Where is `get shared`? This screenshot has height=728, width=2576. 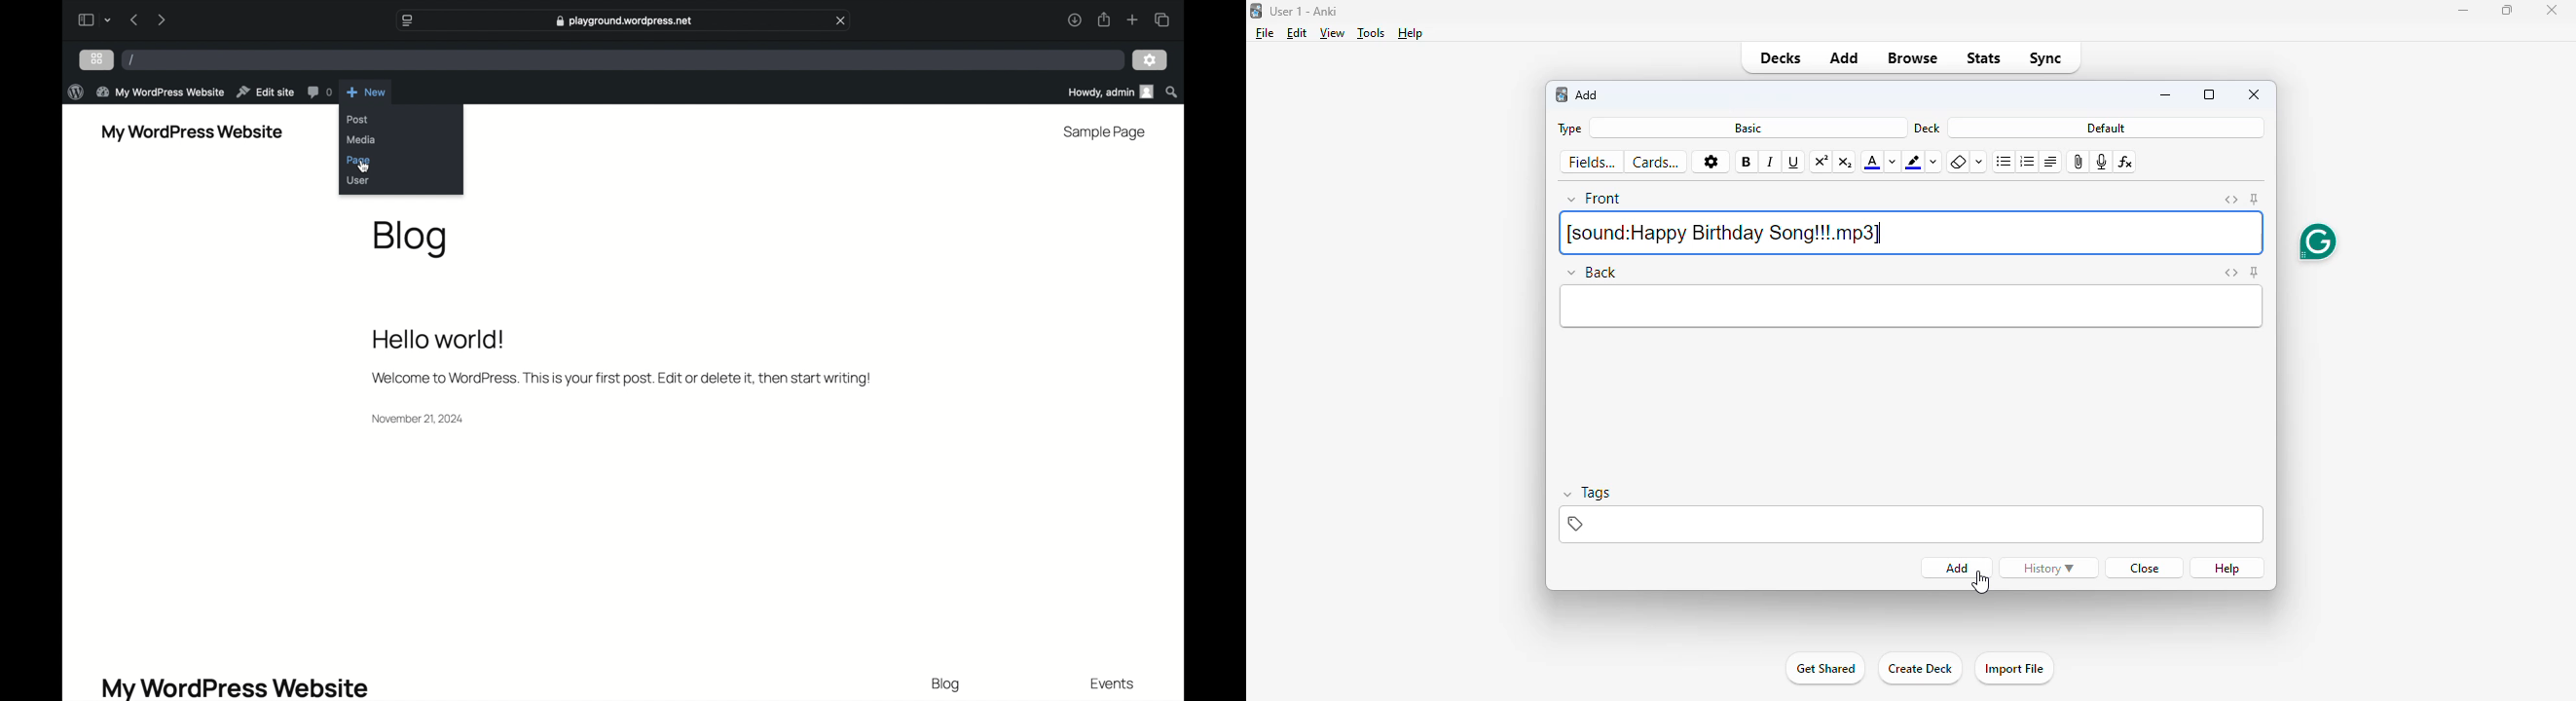
get shared is located at coordinates (1824, 669).